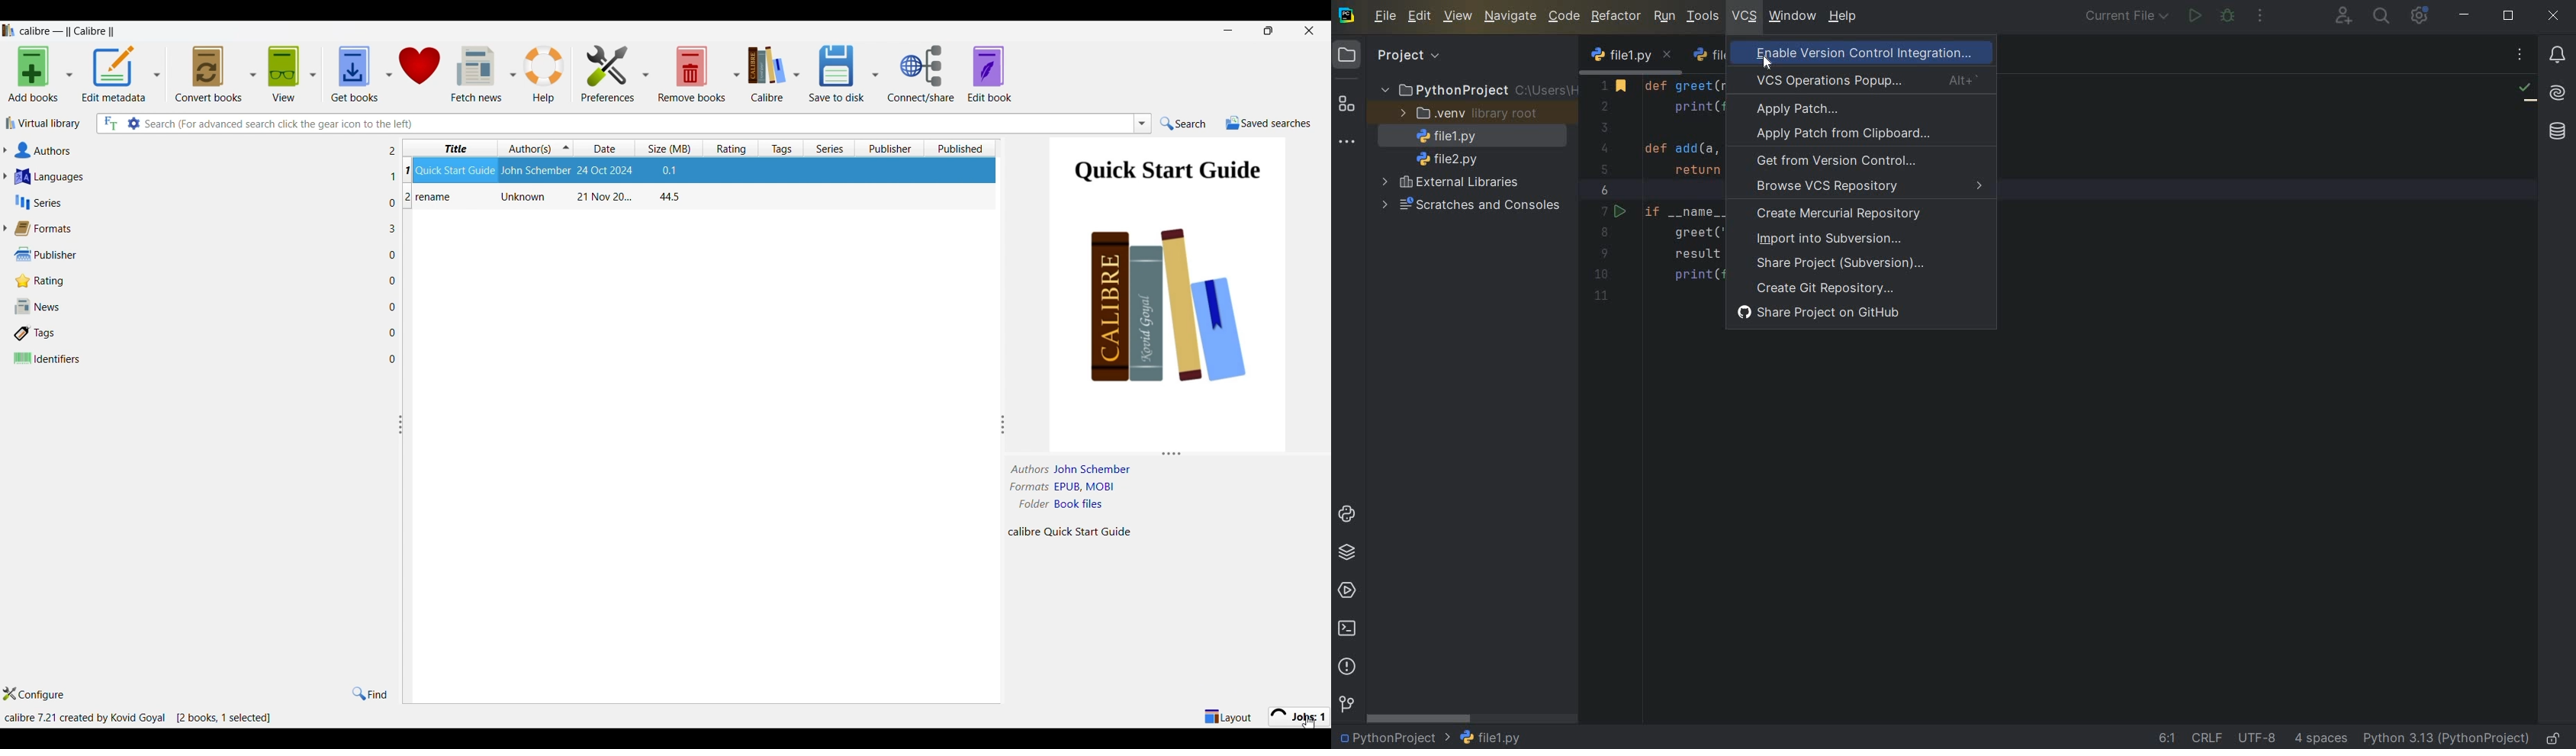  I want to click on Virtual library, so click(43, 123).